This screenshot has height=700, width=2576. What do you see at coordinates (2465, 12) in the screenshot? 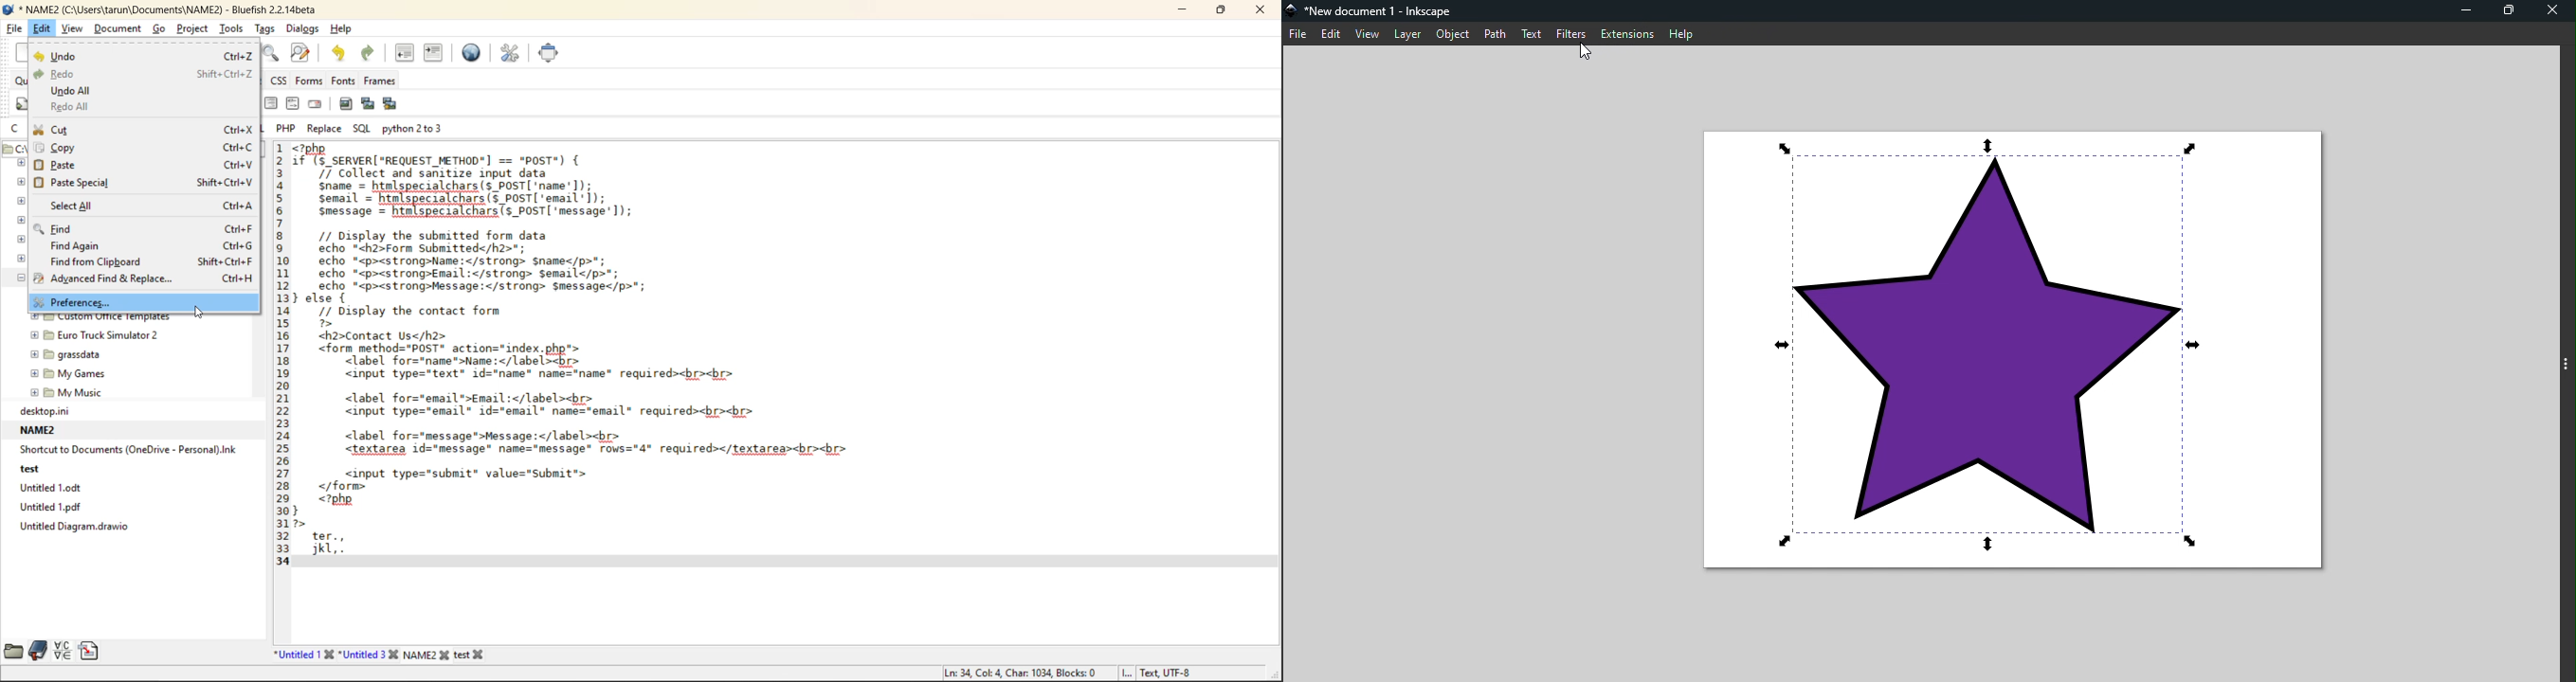
I see `Minimize` at bounding box center [2465, 12].